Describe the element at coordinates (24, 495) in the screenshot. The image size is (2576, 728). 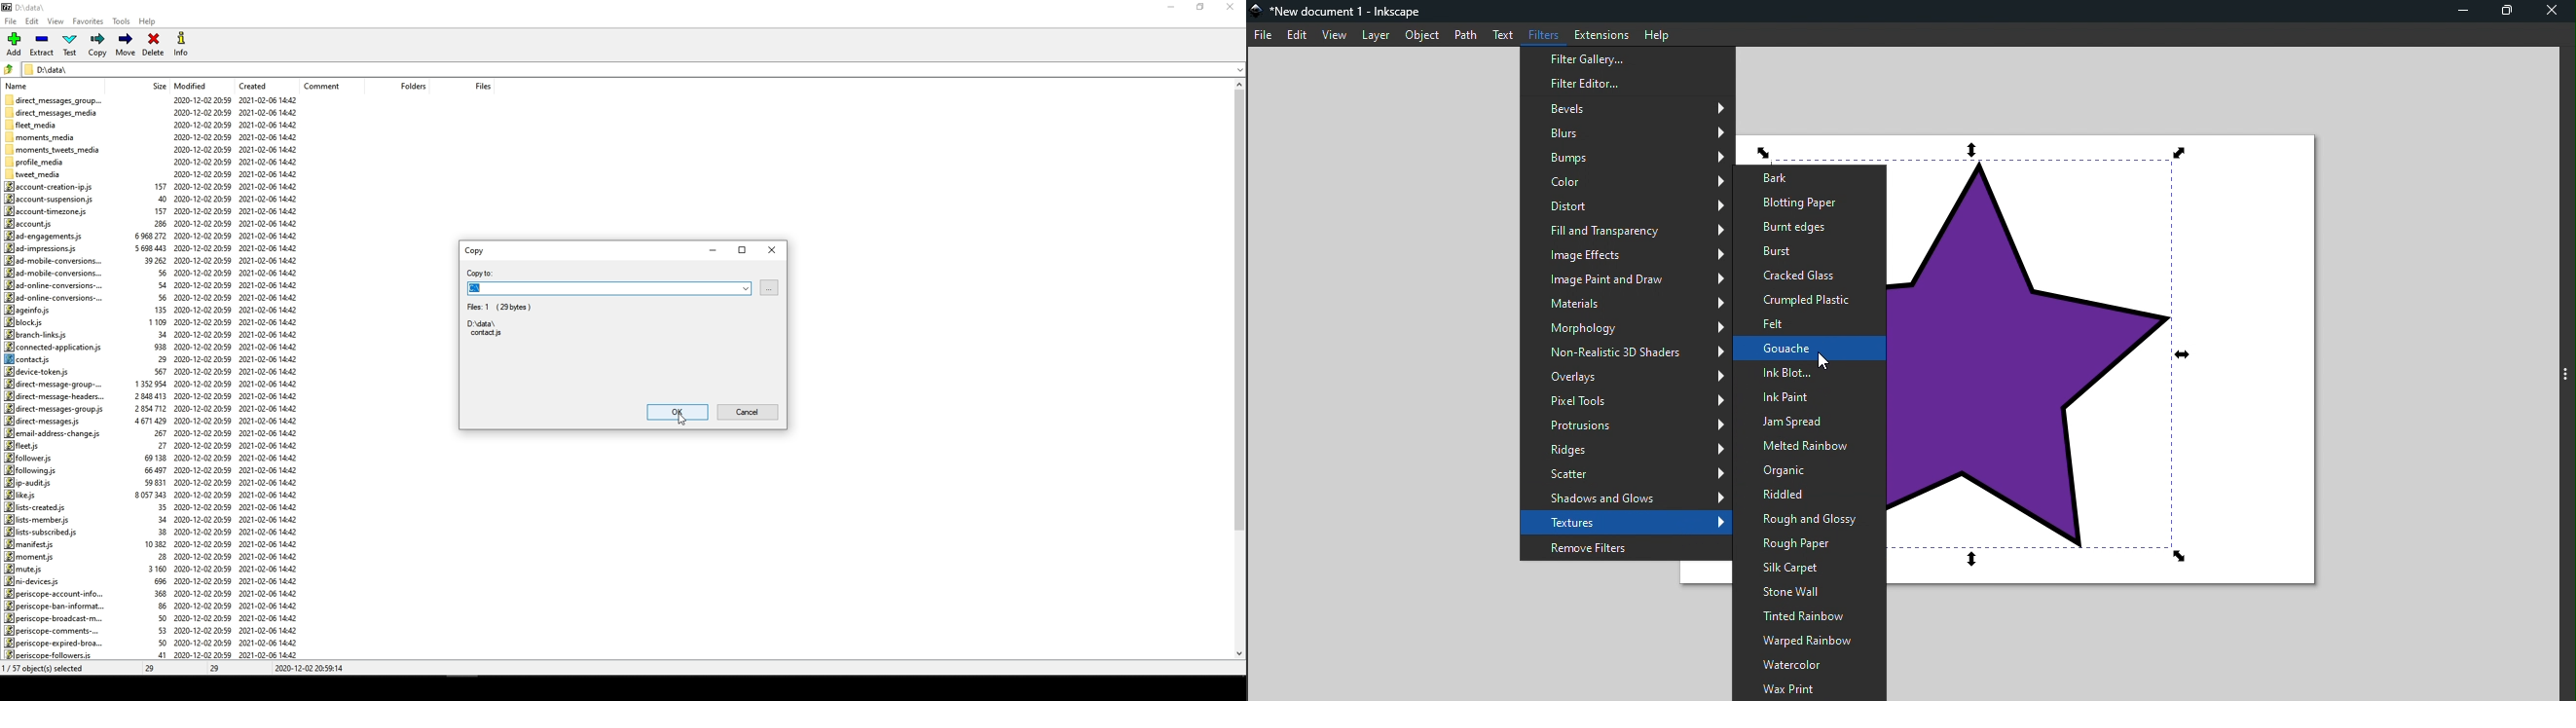
I see `like.js` at that location.